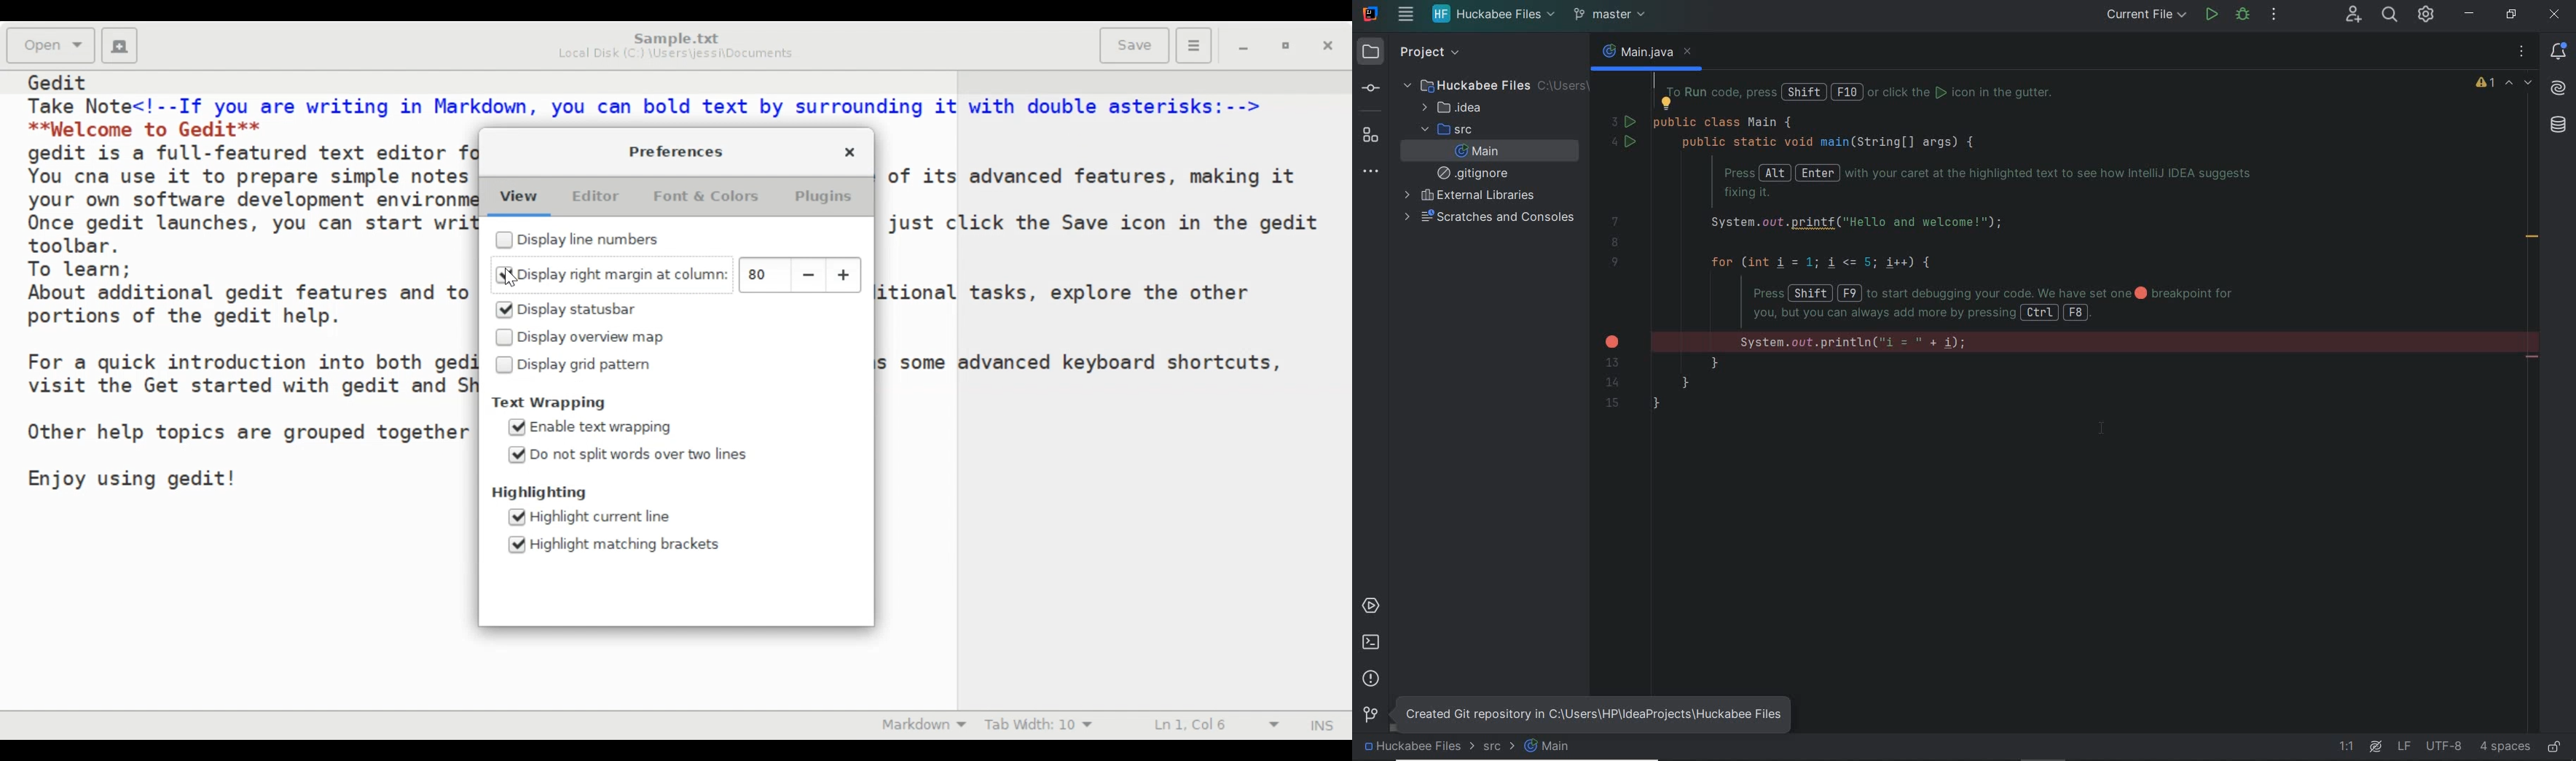  Describe the element at coordinates (590, 428) in the screenshot. I see `(un)select Enable text wrapping` at that location.